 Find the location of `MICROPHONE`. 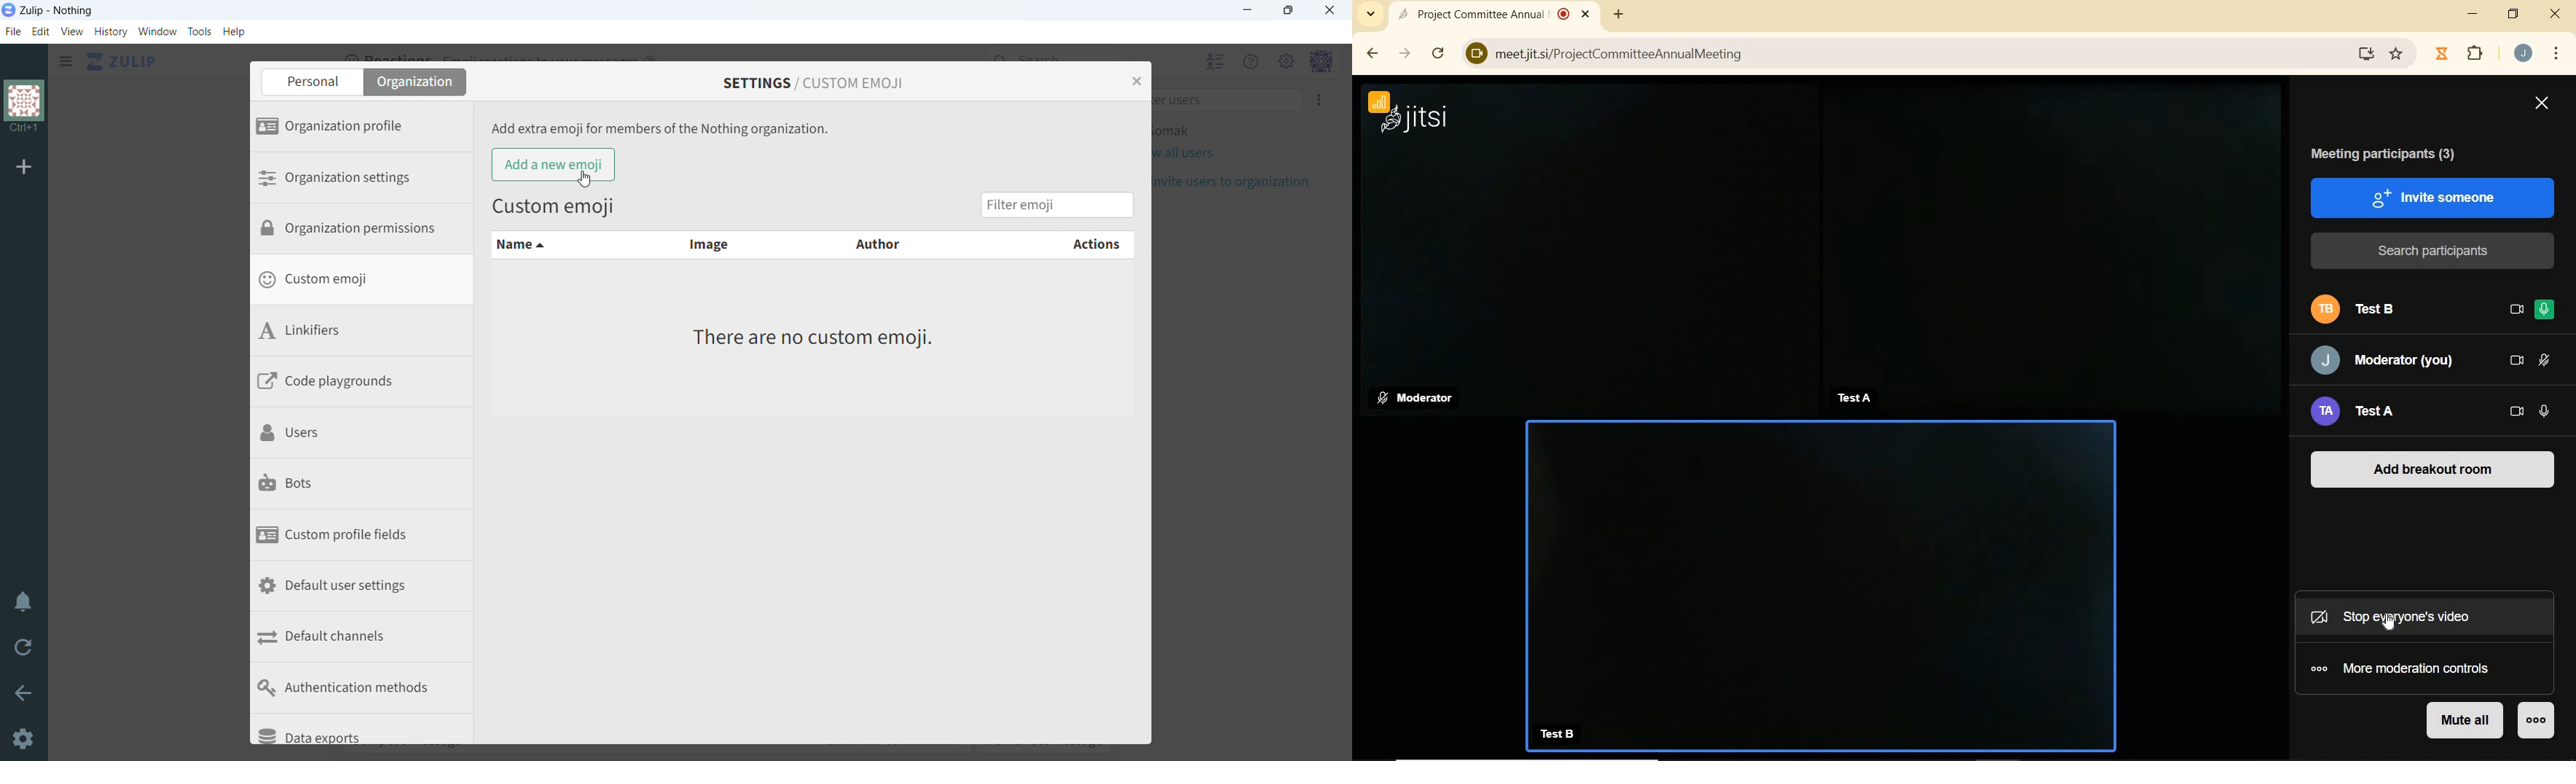

MICROPHONE is located at coordinates (2545, 412).